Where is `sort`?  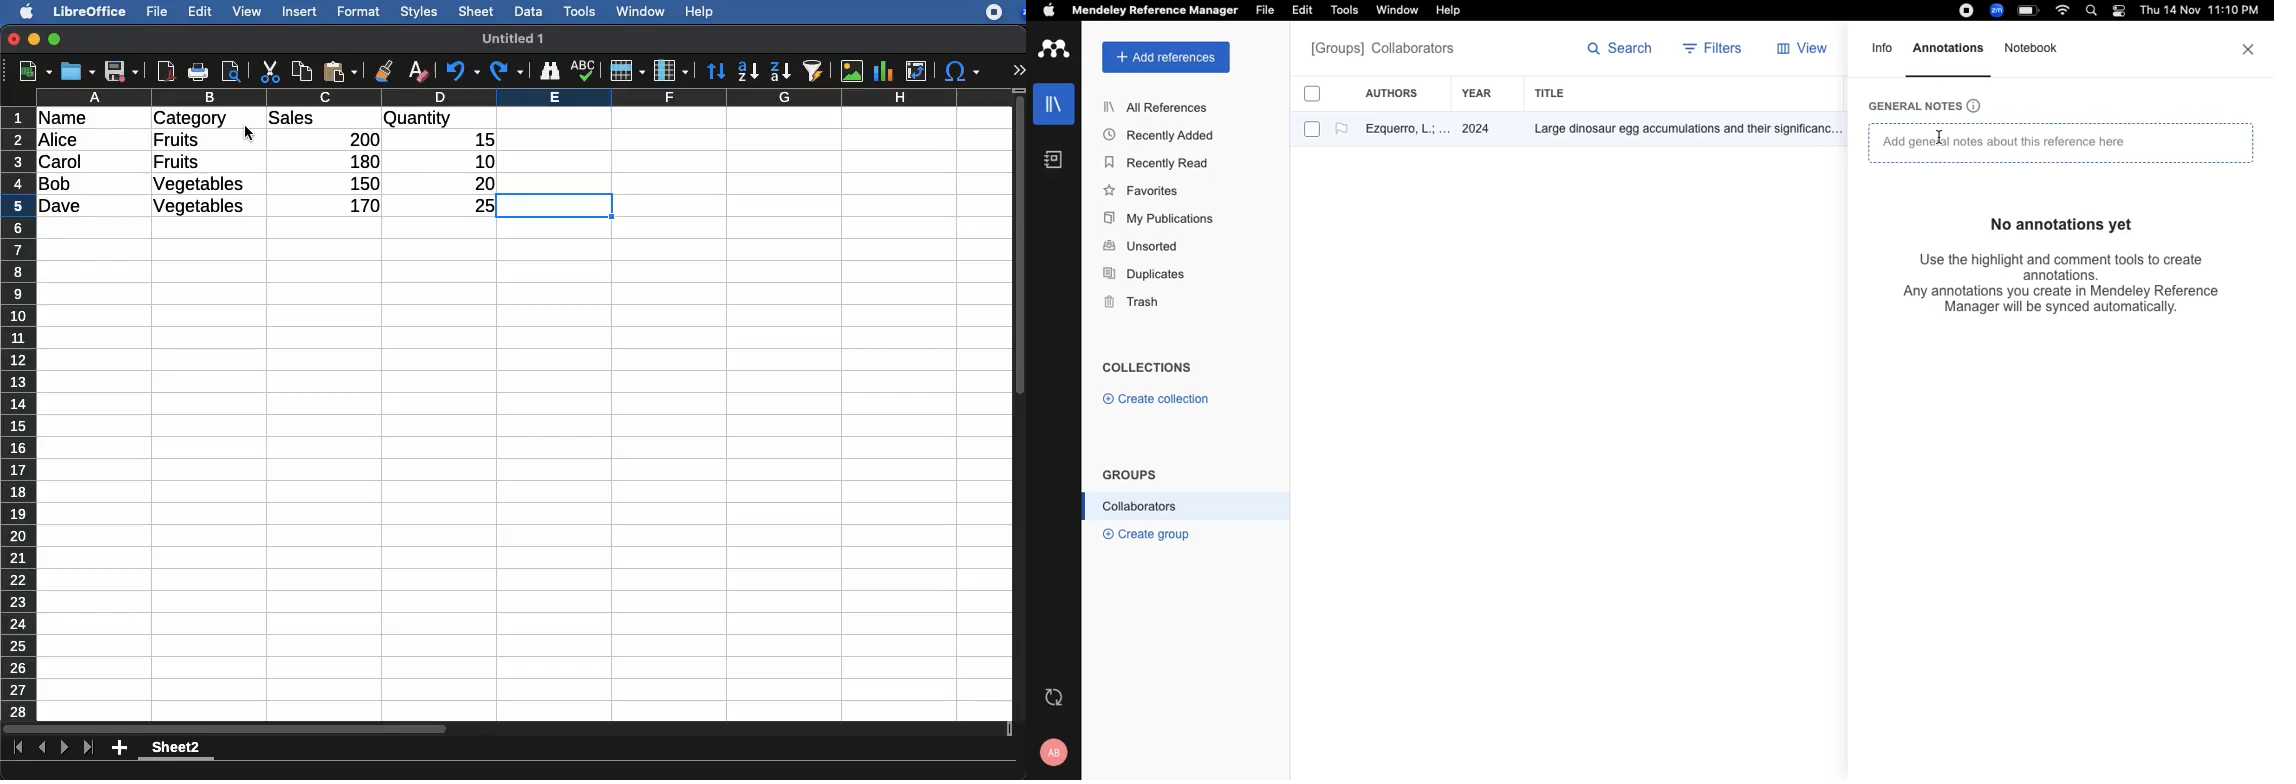
sort is located at coordinates (715, 72).